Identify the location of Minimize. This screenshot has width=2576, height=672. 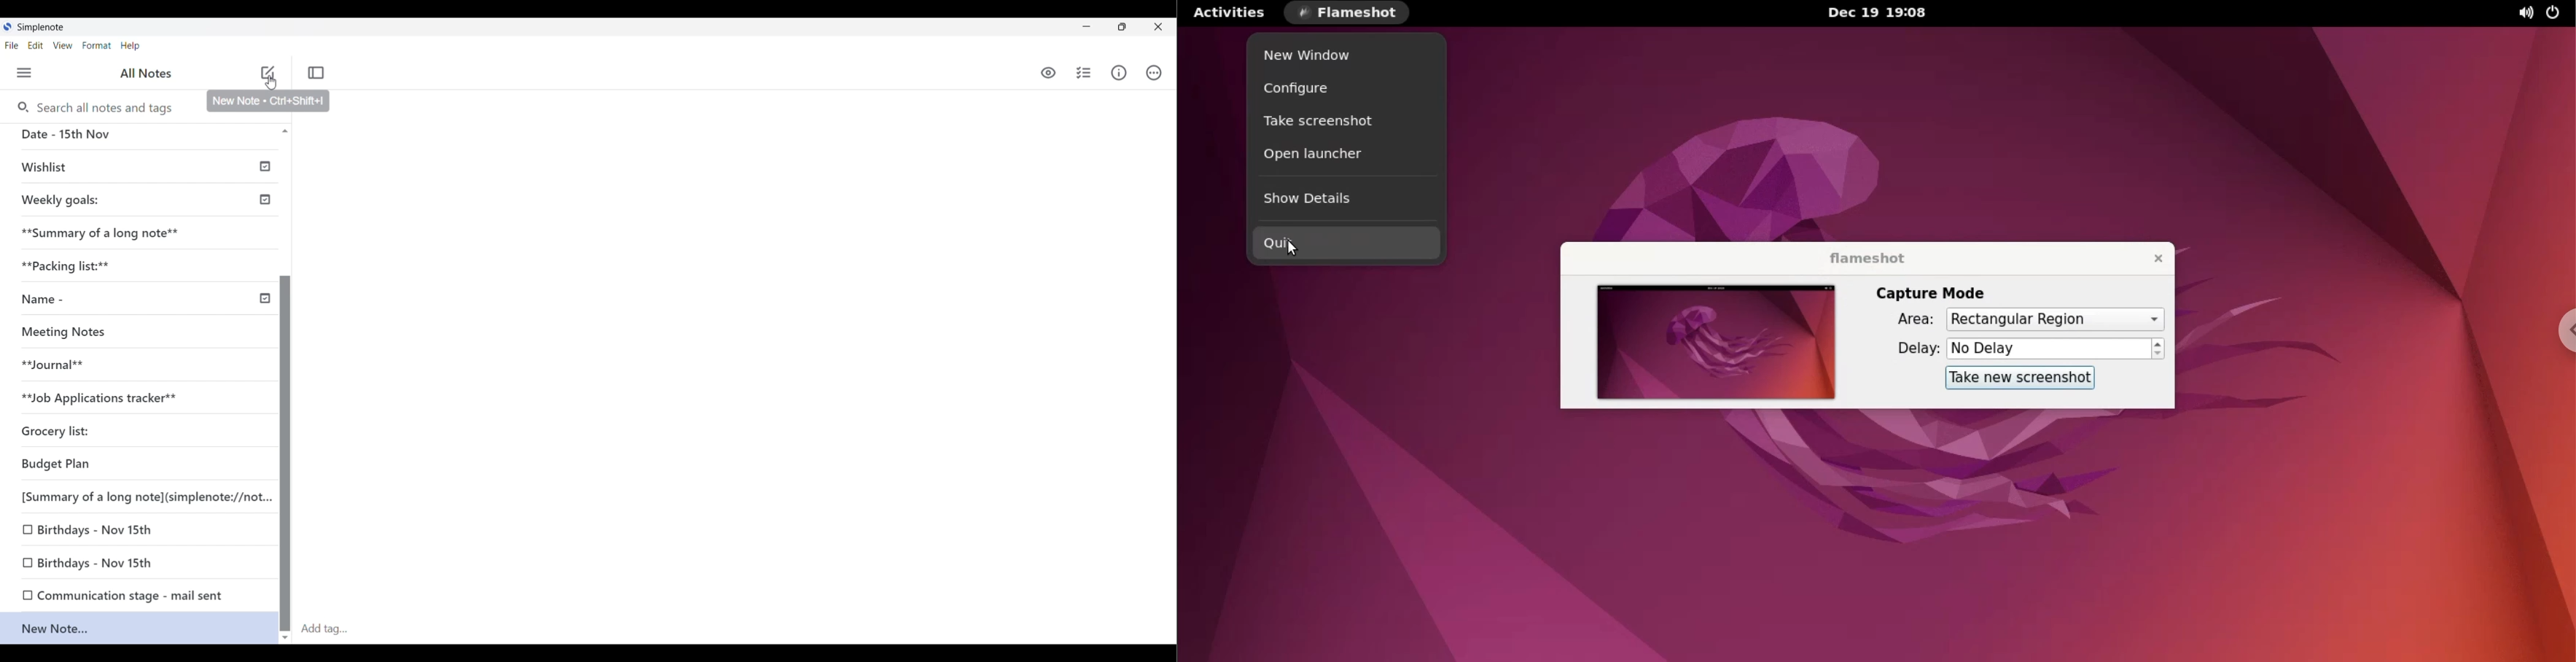
(1087, 26).